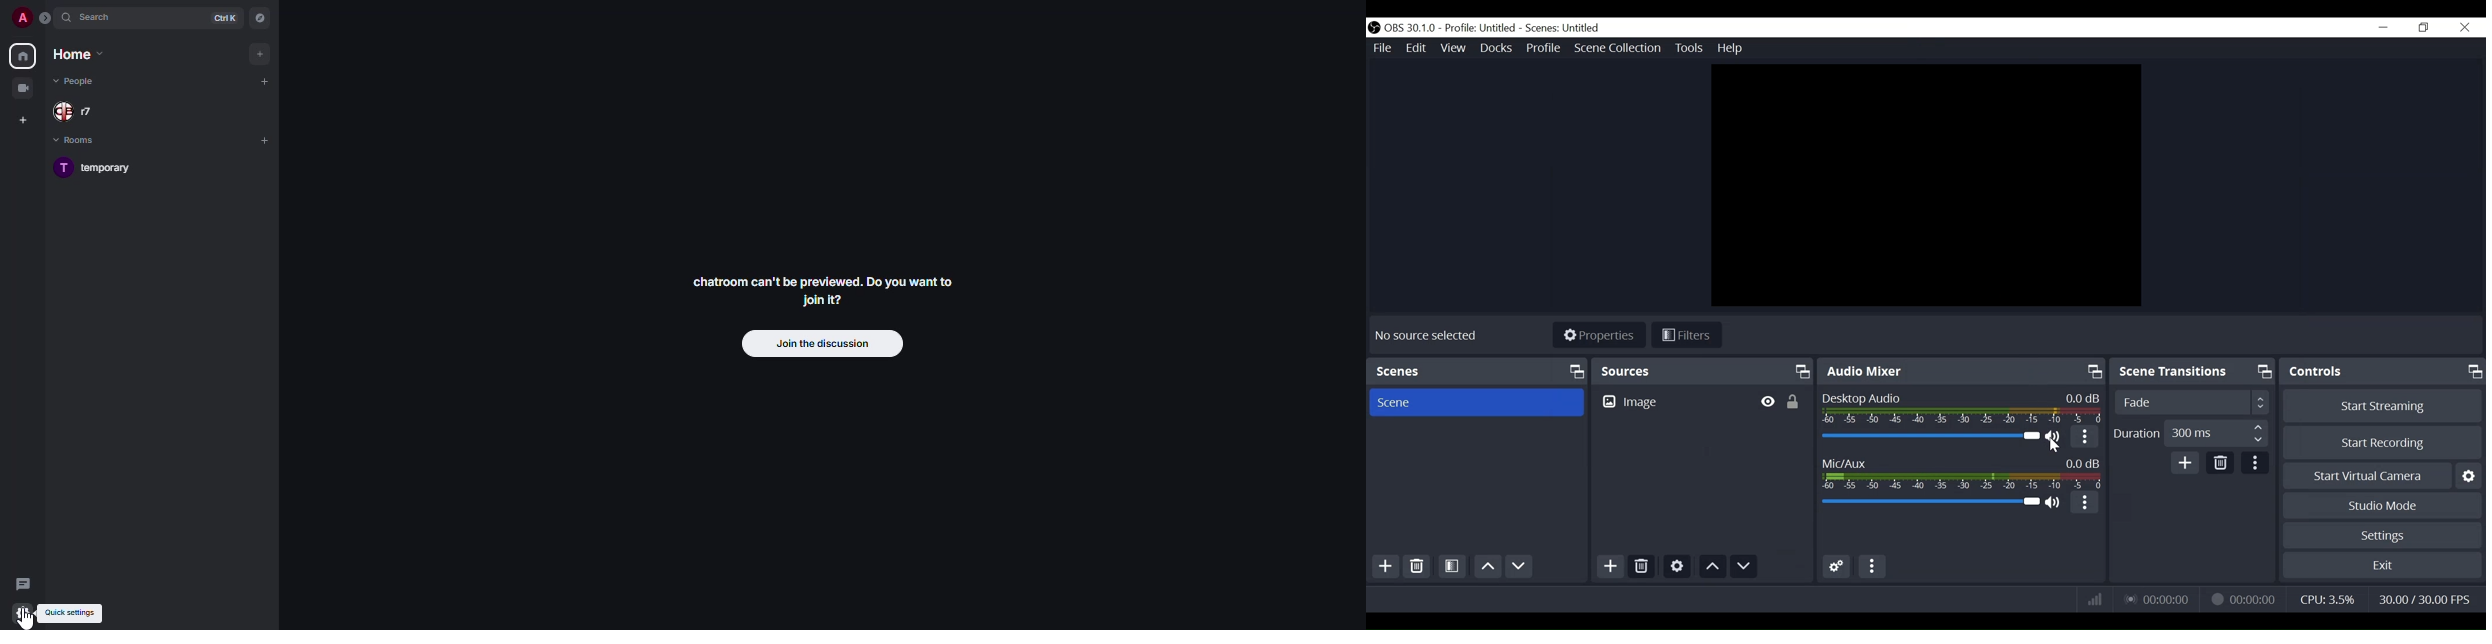 Image resolution: width=2492 pixels, height=644 pixels. Describe the element at coordinates (1619, 48) in the screenshot. I see `Scene Collection` at that location.